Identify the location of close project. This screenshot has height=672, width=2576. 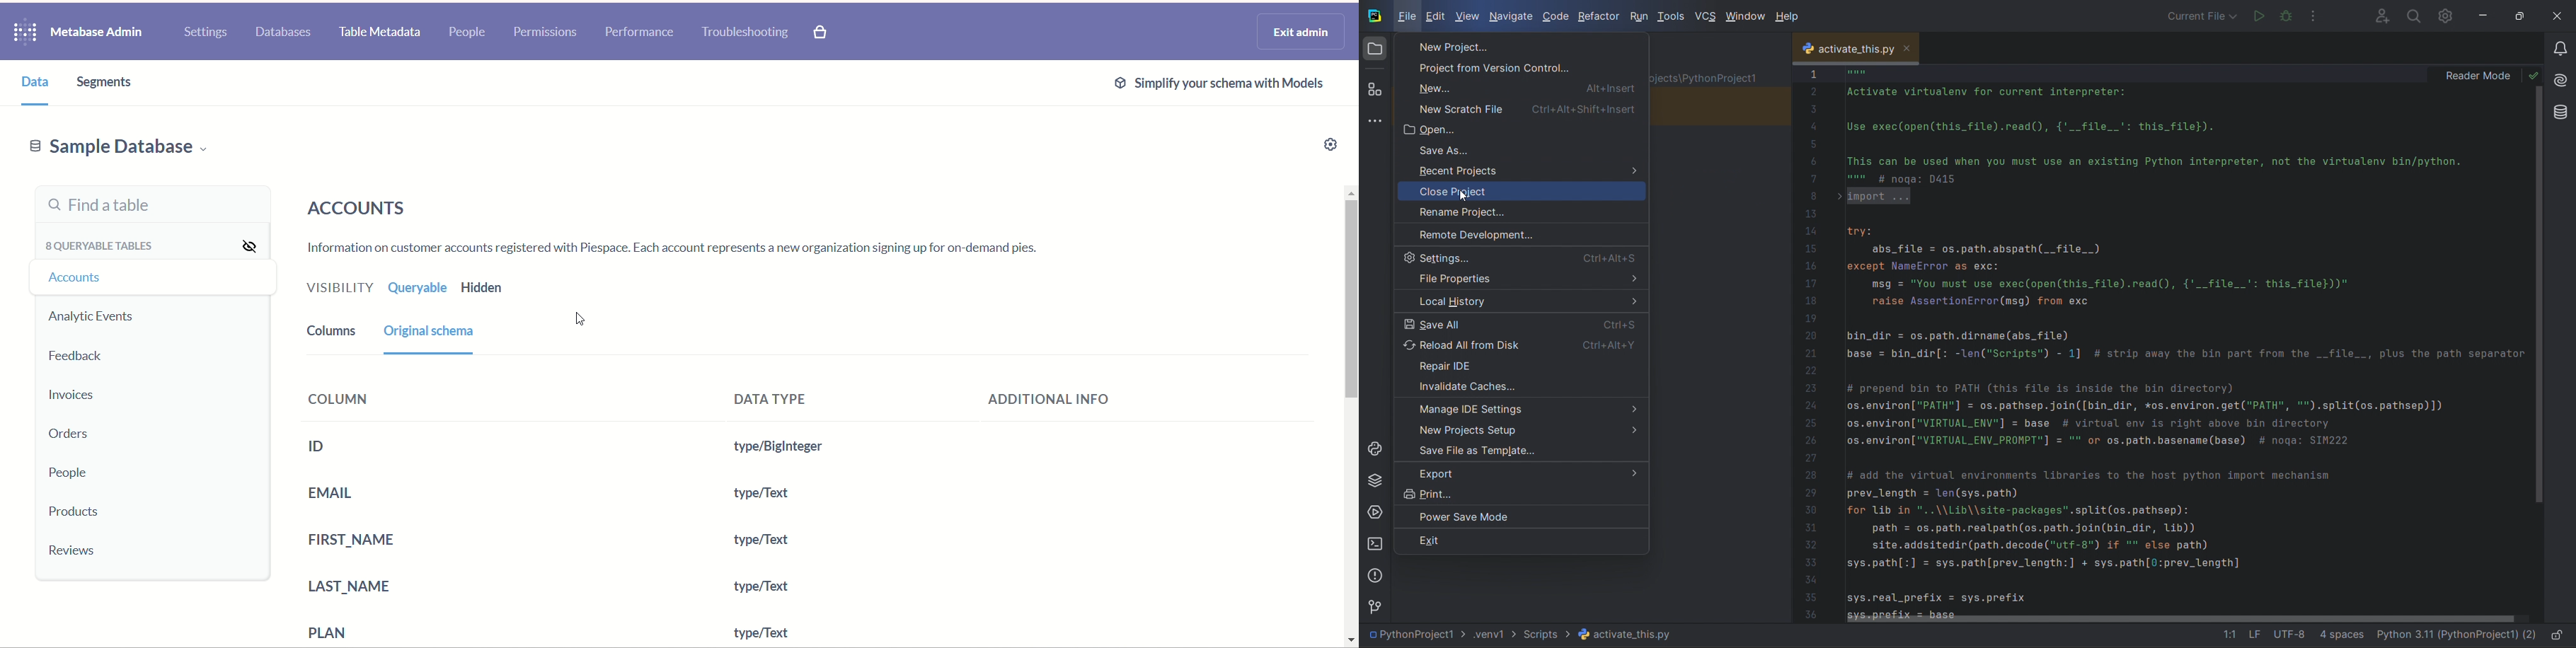
(1517, 190).